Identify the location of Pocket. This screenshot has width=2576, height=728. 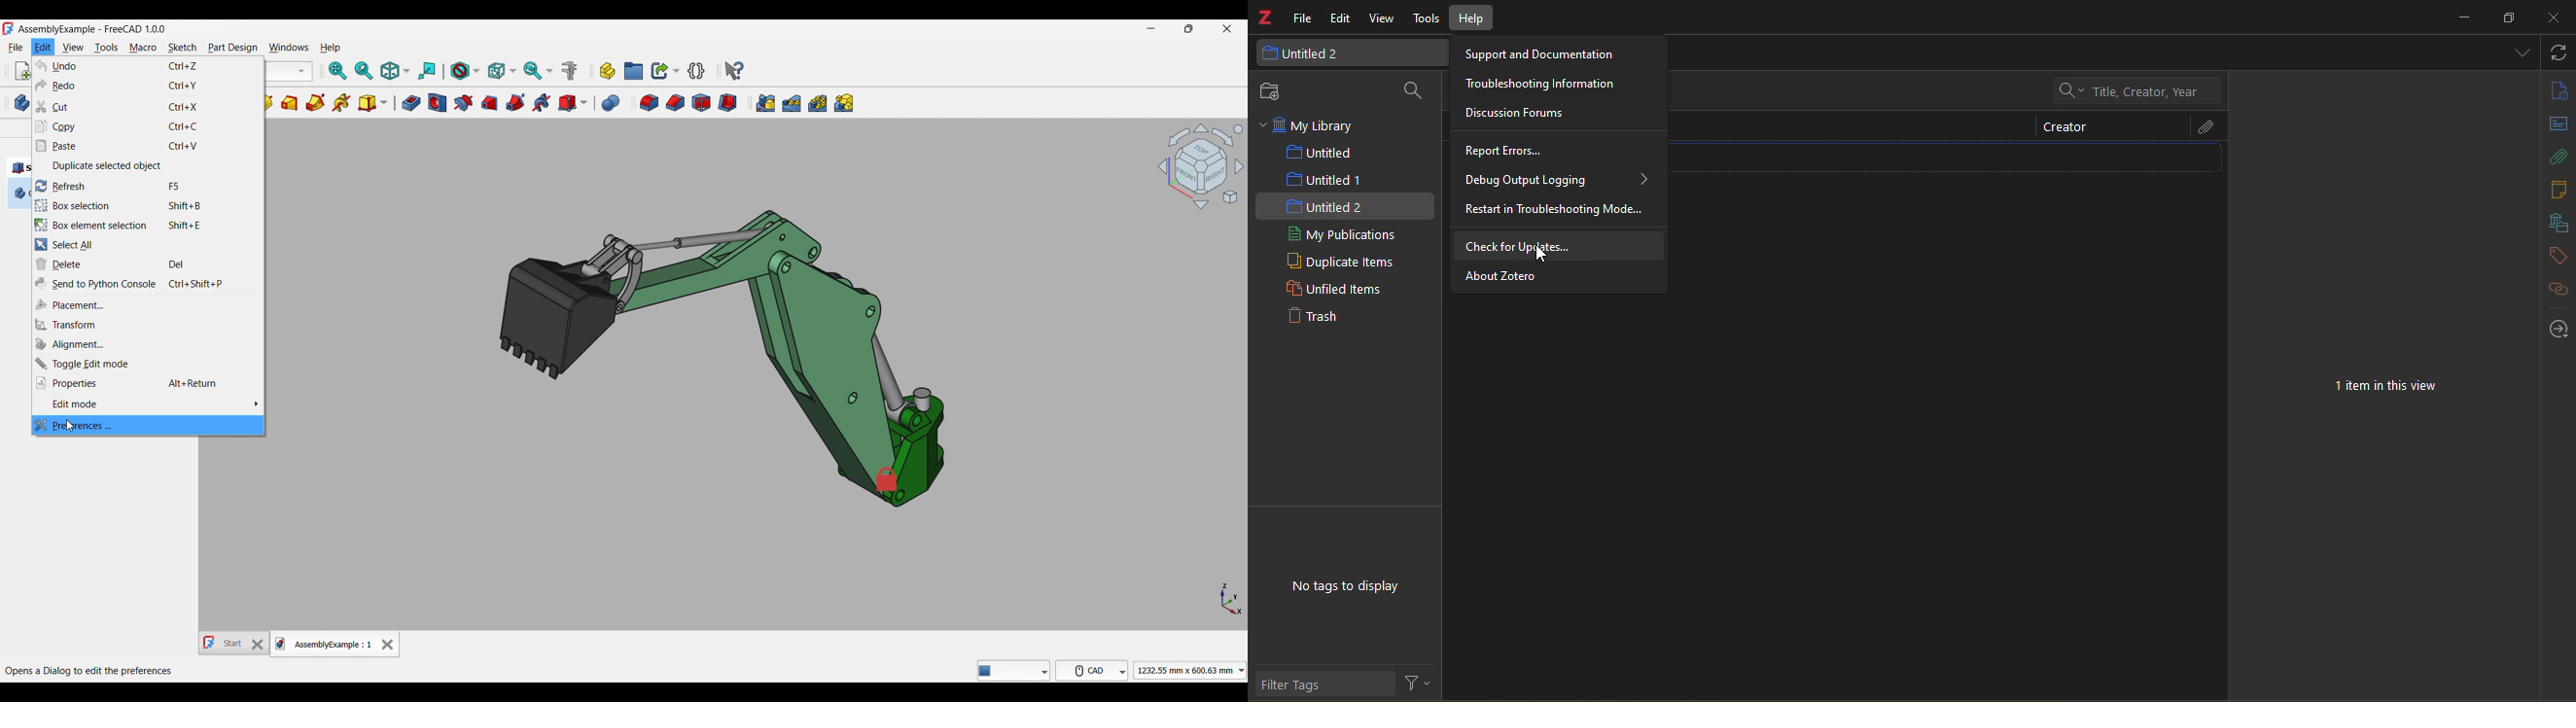
(412, 103).